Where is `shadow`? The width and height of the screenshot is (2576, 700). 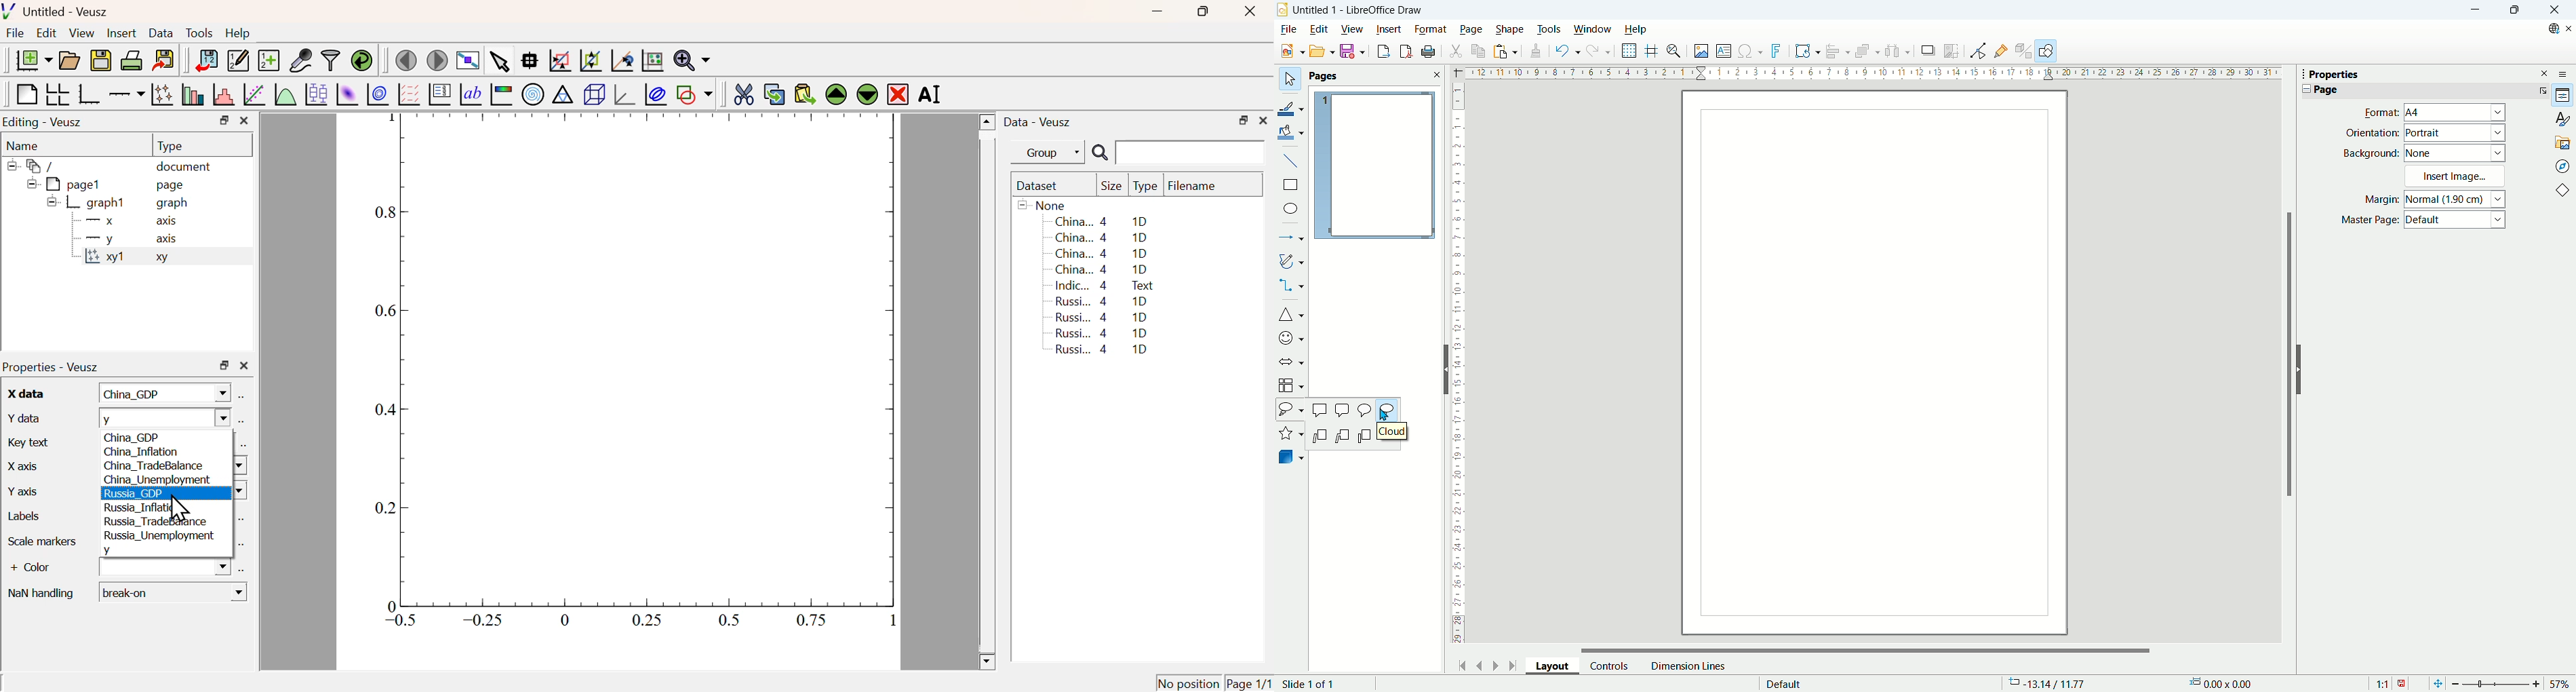 shadow is located at coordinates (1928, 51).